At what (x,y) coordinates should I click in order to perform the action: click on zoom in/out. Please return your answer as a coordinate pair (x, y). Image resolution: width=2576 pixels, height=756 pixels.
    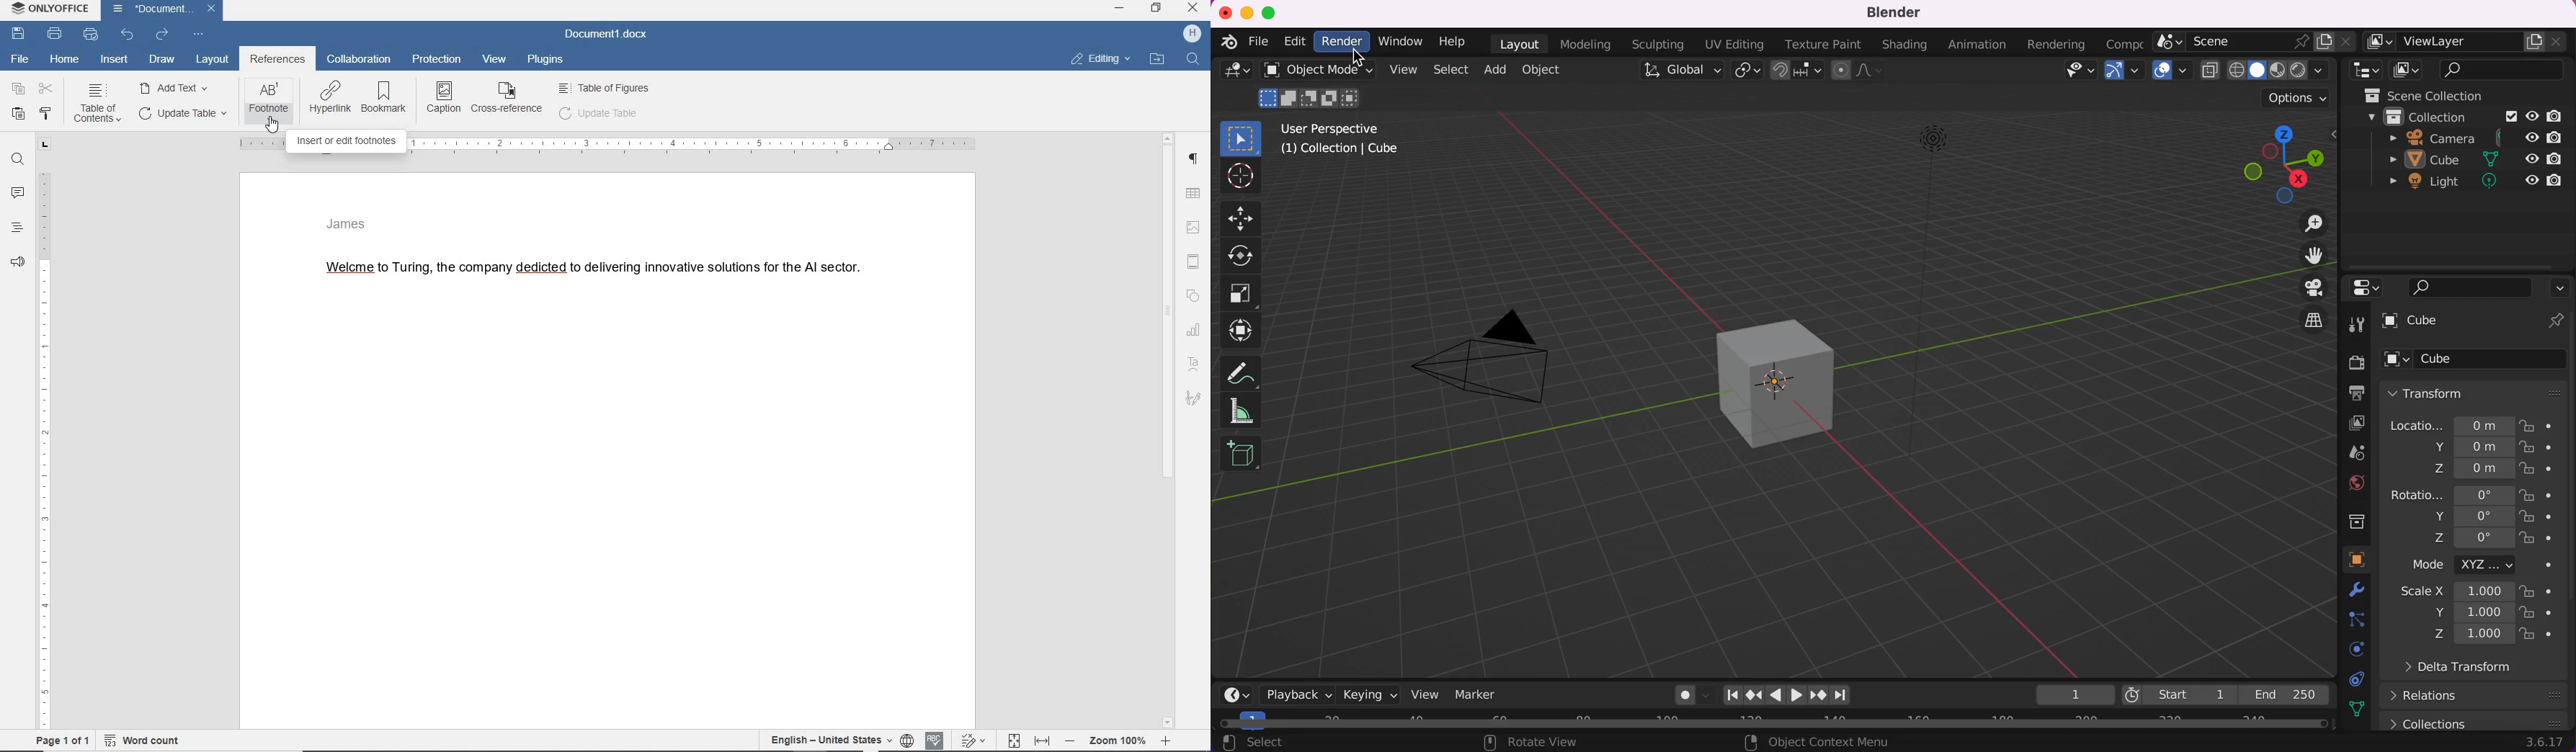
    Looking at the image, I should click on (2309, 225).